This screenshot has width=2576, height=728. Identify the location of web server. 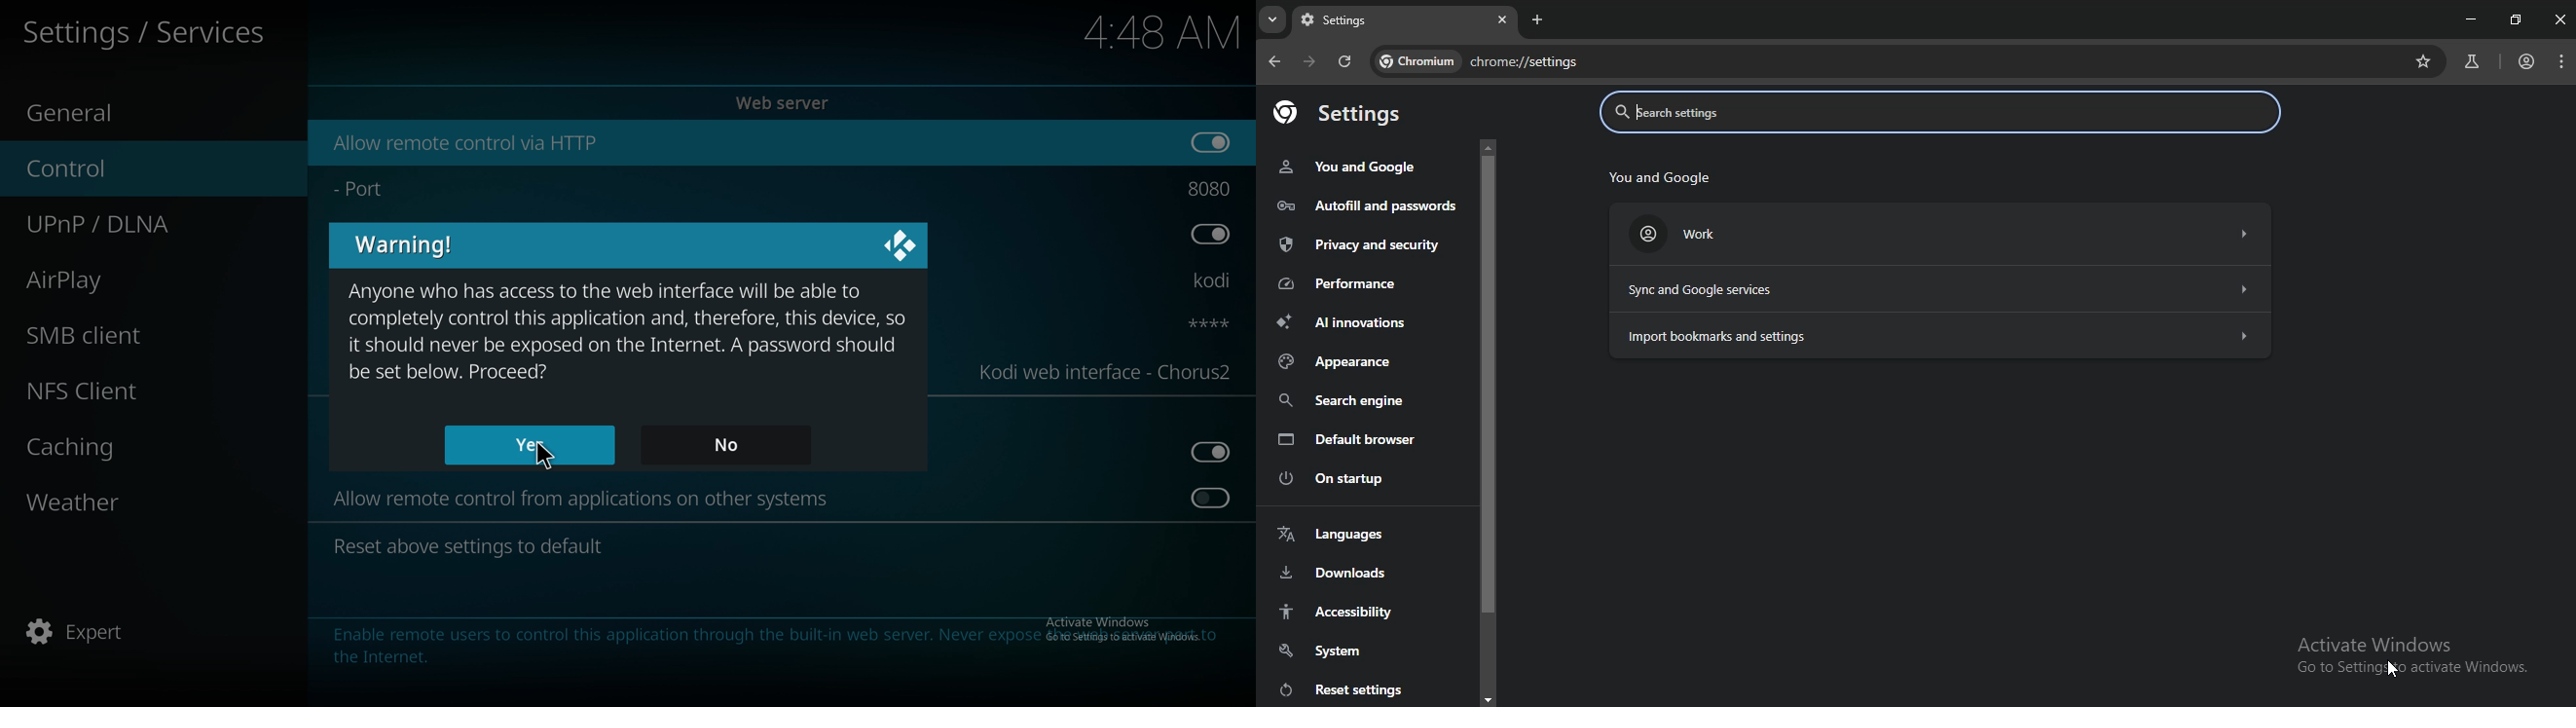
(789, 101).